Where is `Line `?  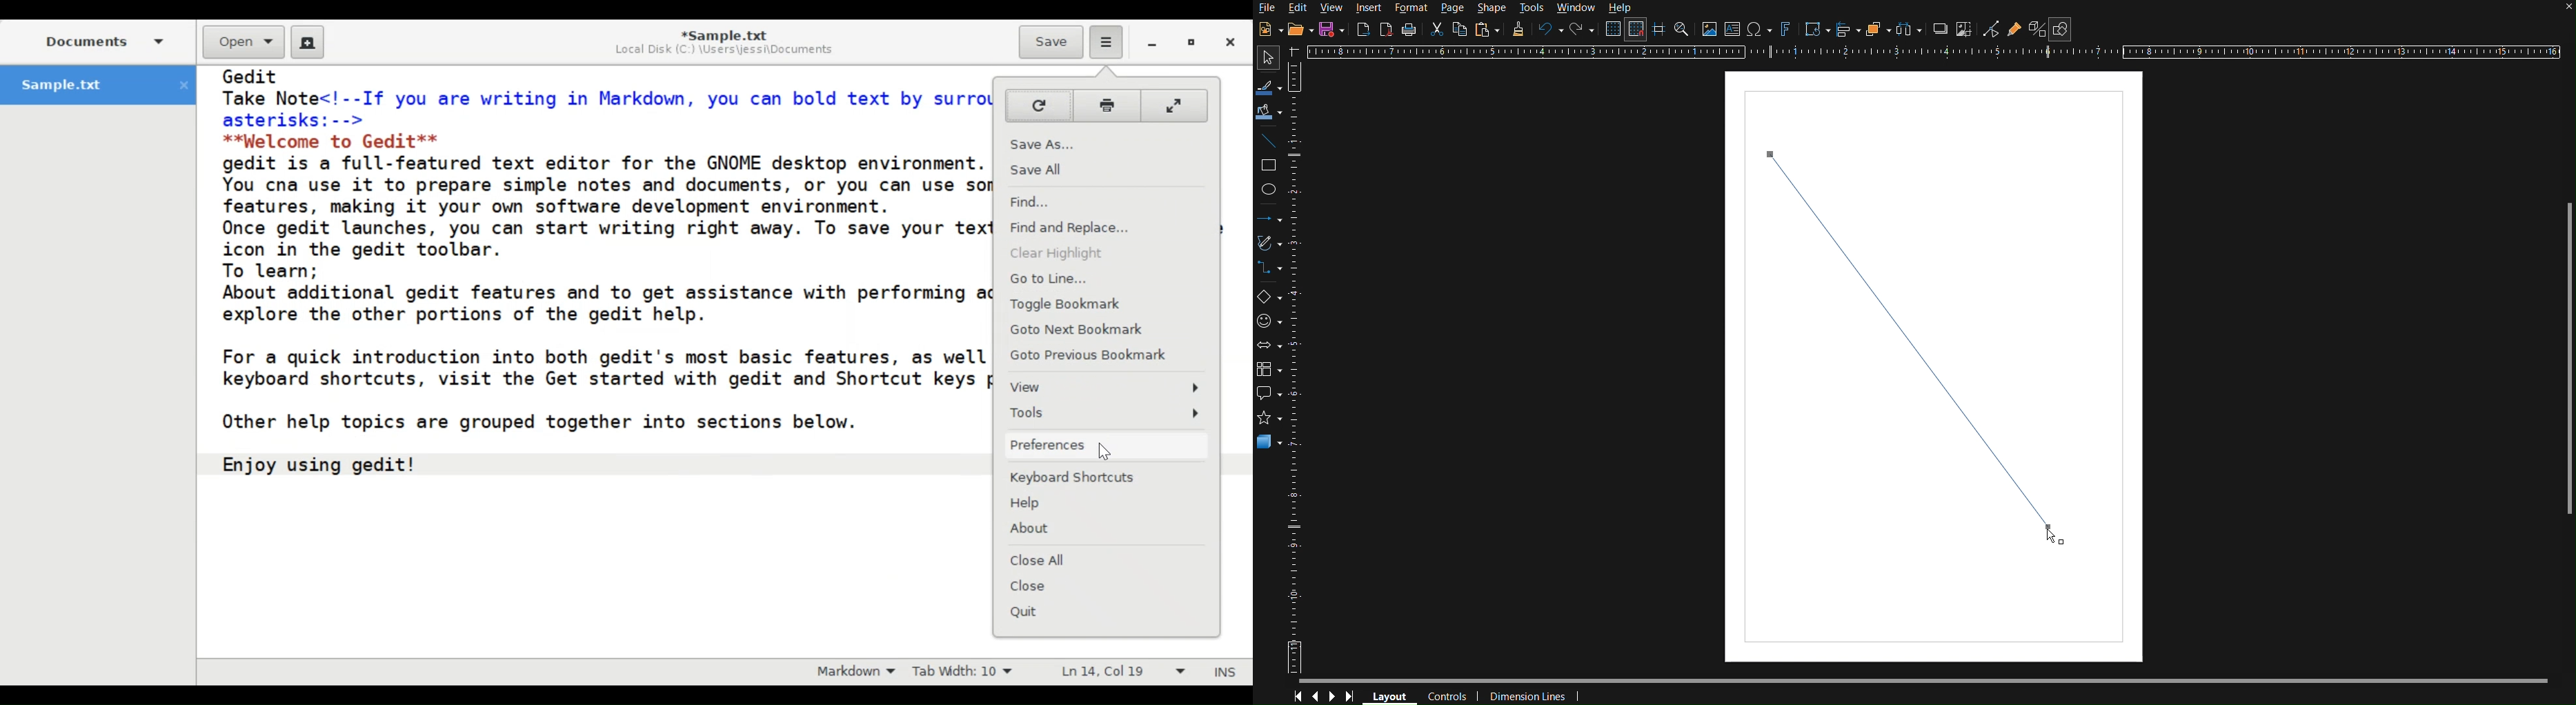
Line  is located at coordinates (1269, 141).